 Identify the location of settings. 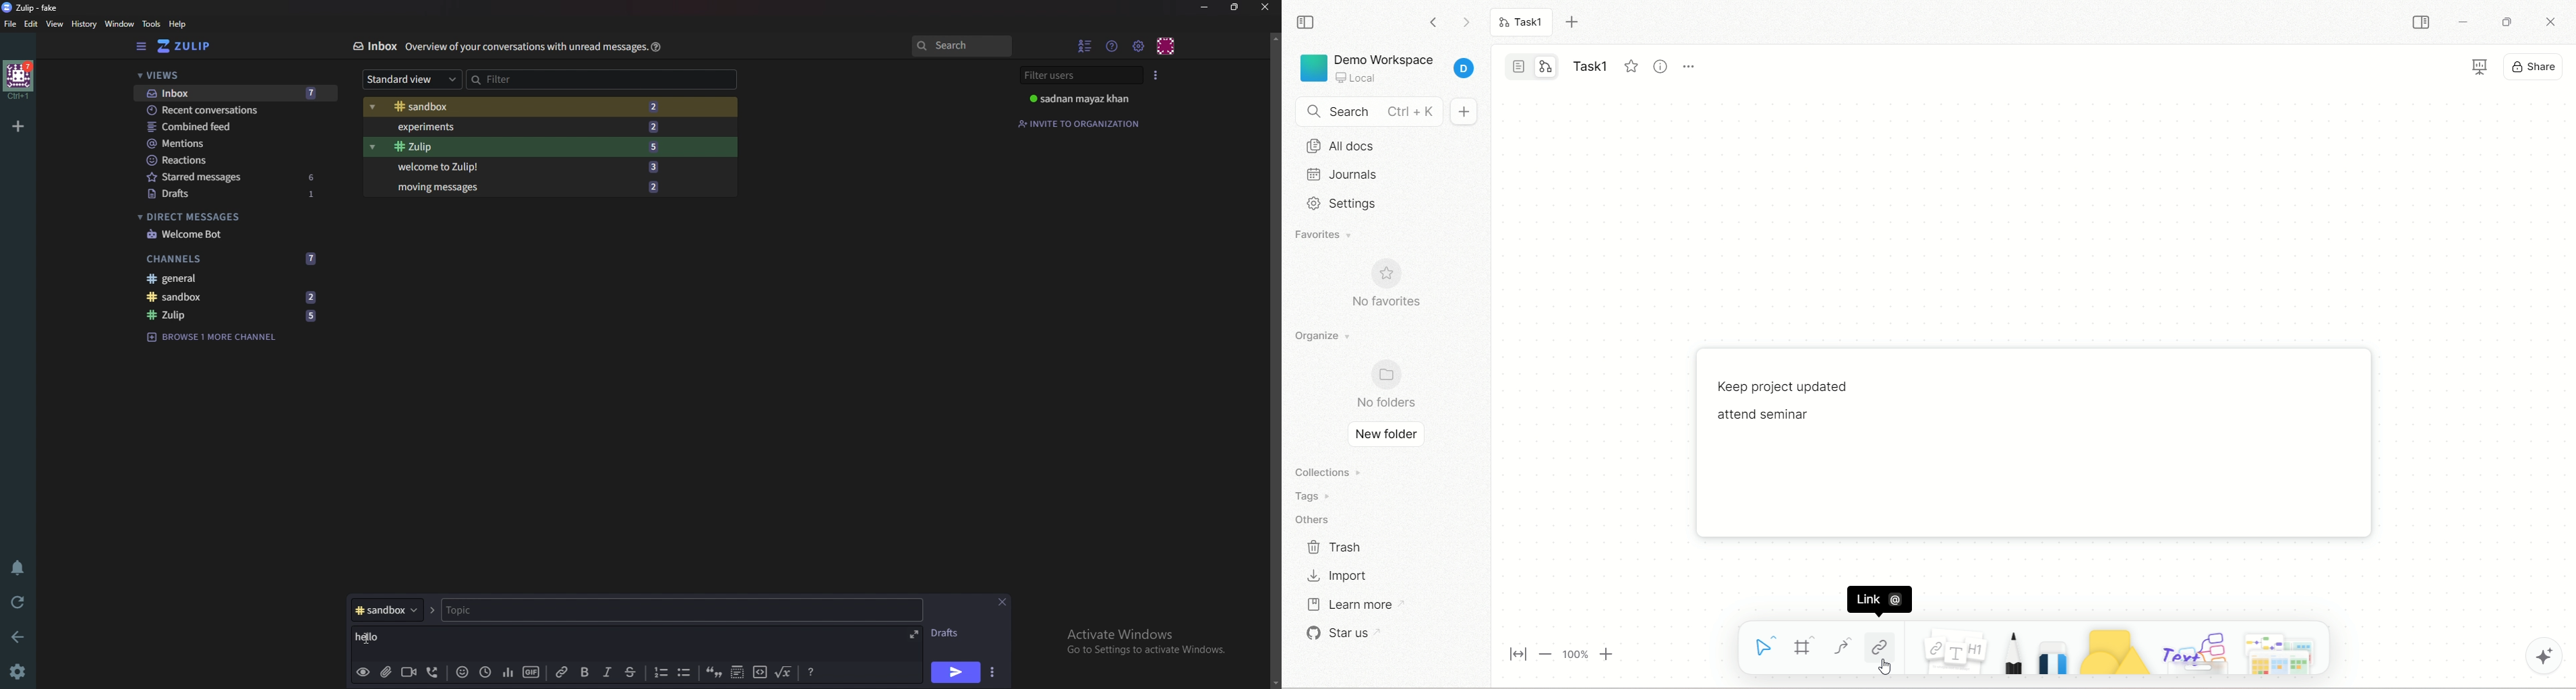
(1375, 202).